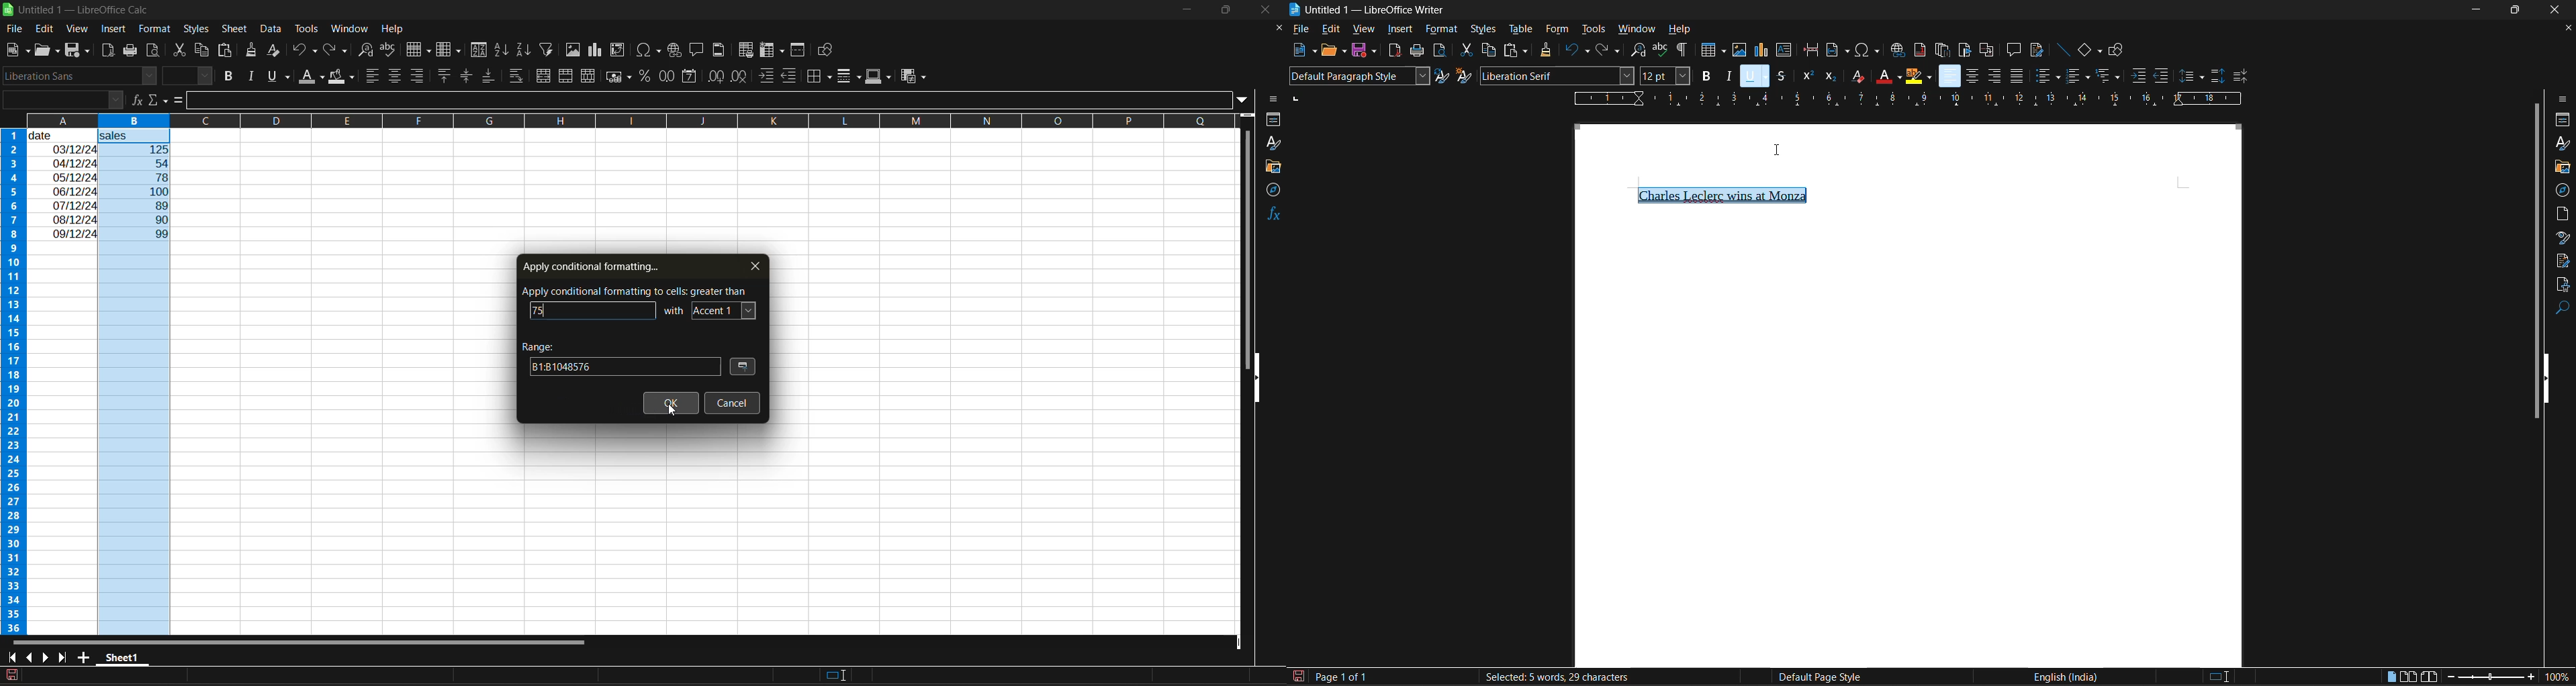  I want to click on insert image, so click(1738, 50).